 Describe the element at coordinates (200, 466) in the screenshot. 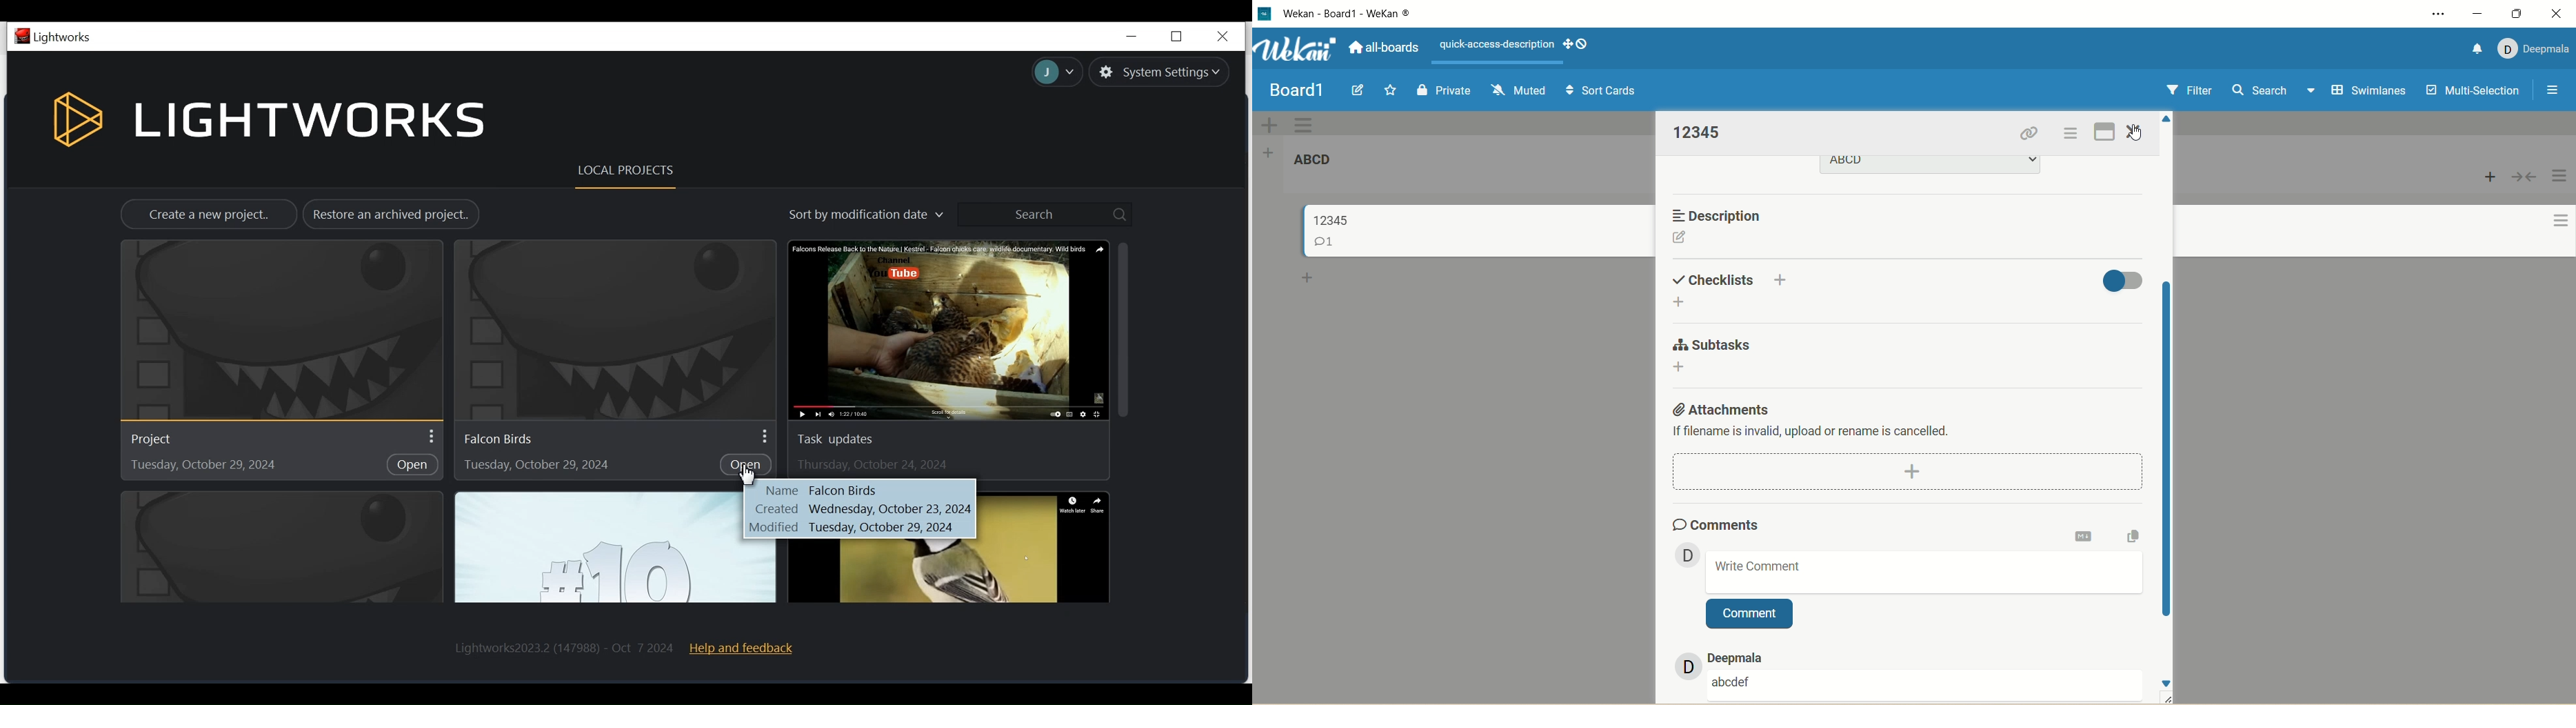

I see `Tuesday` at that location.